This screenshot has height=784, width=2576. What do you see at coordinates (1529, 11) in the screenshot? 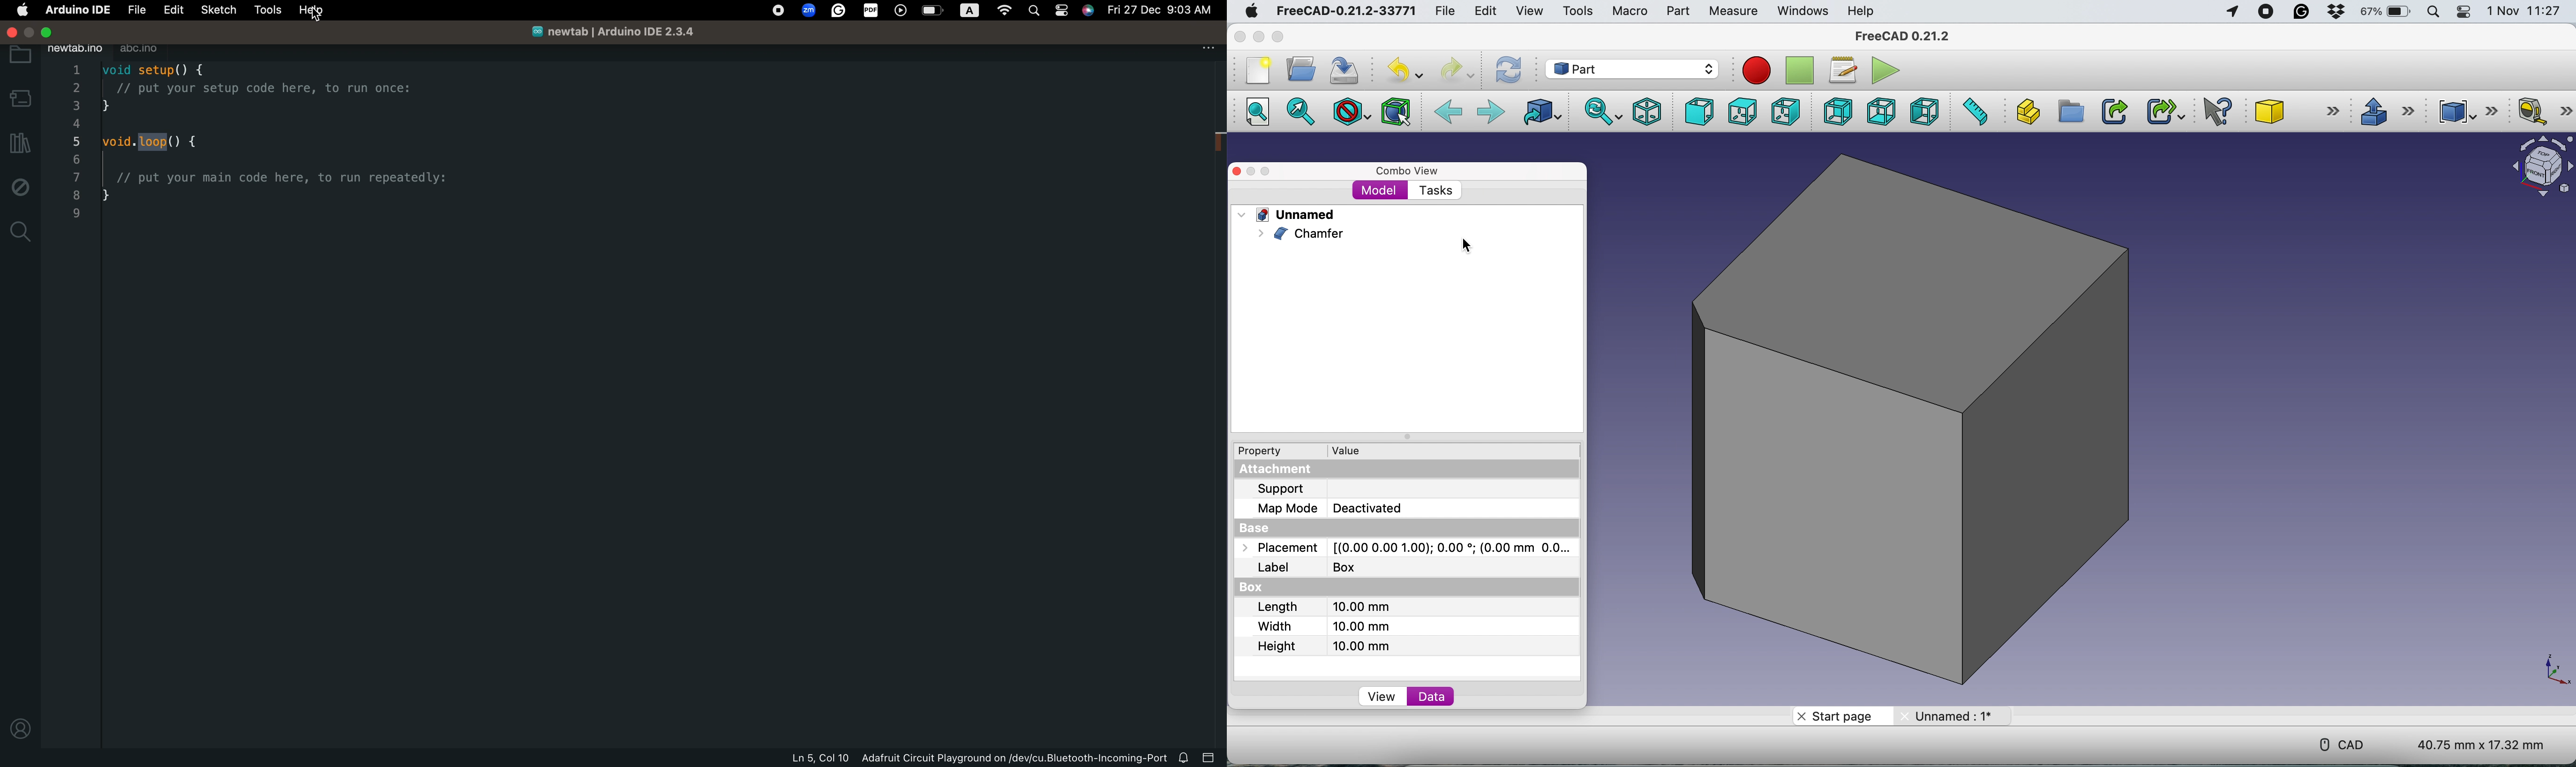
I see `view` at bounding box center [1529, 11].